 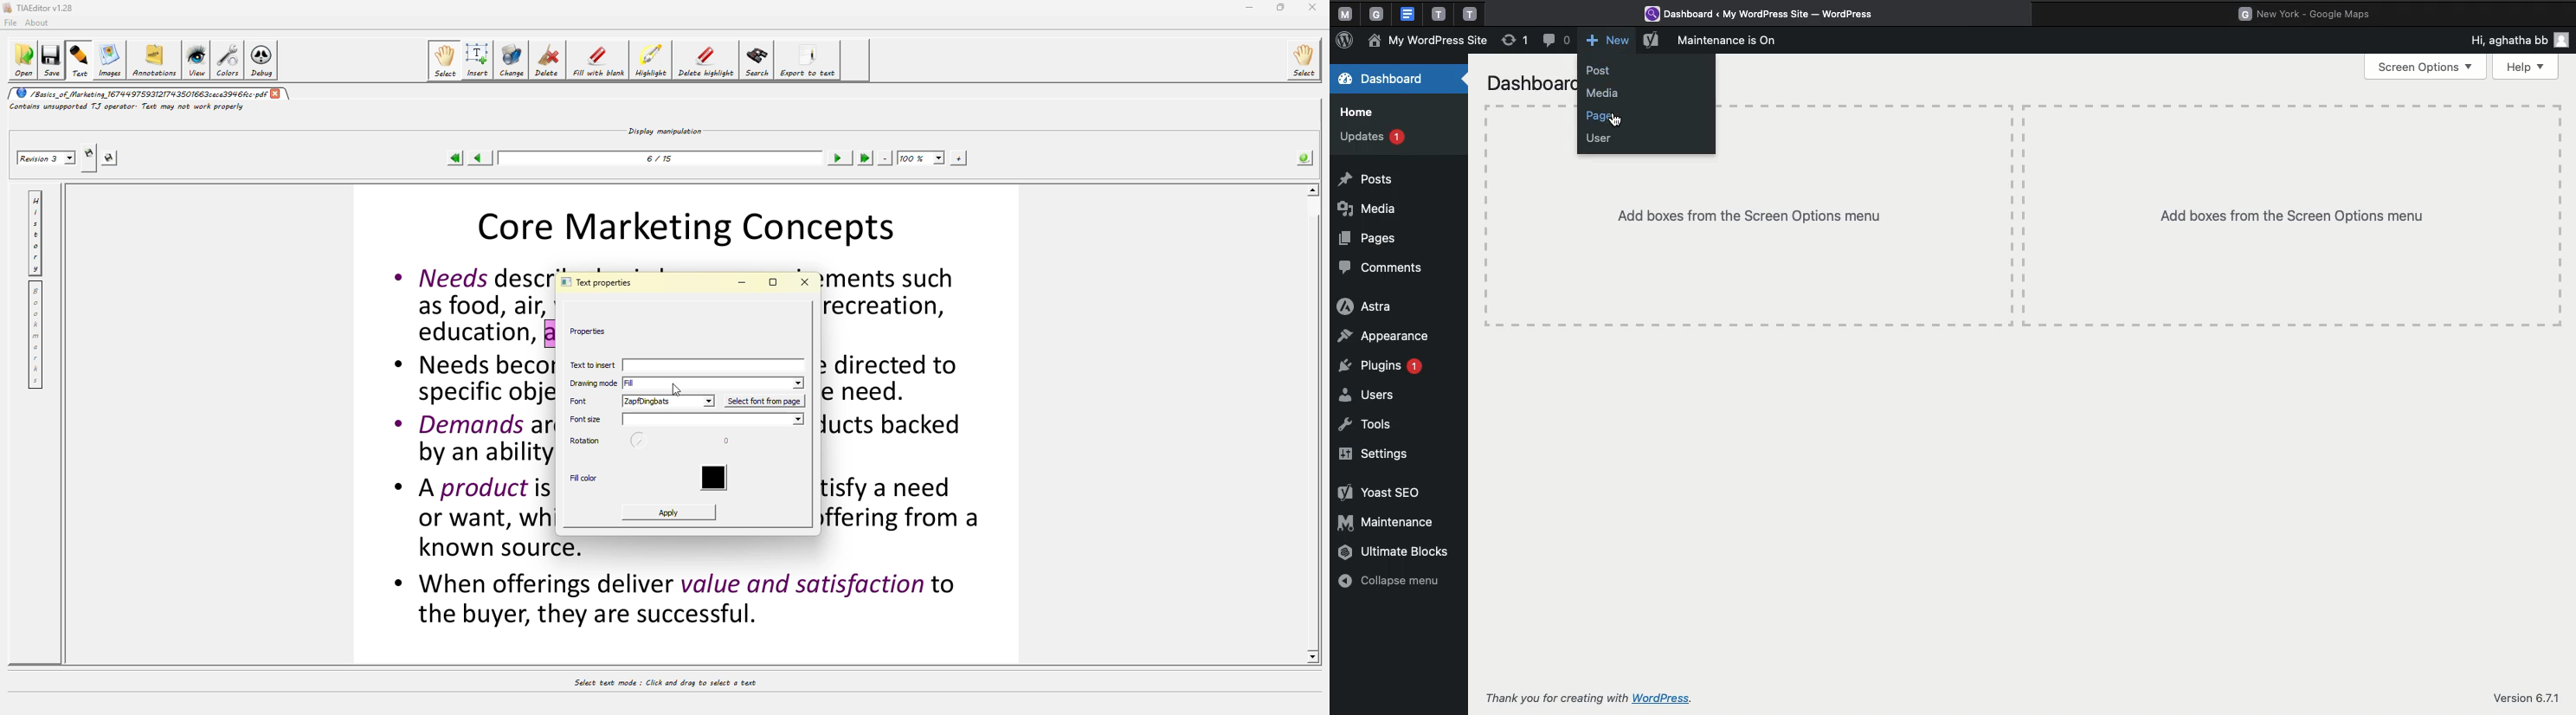 What do you see at coordinates (1407, 13) in the screenshot?
I see `google doc` at bounding box center [1407, 13].